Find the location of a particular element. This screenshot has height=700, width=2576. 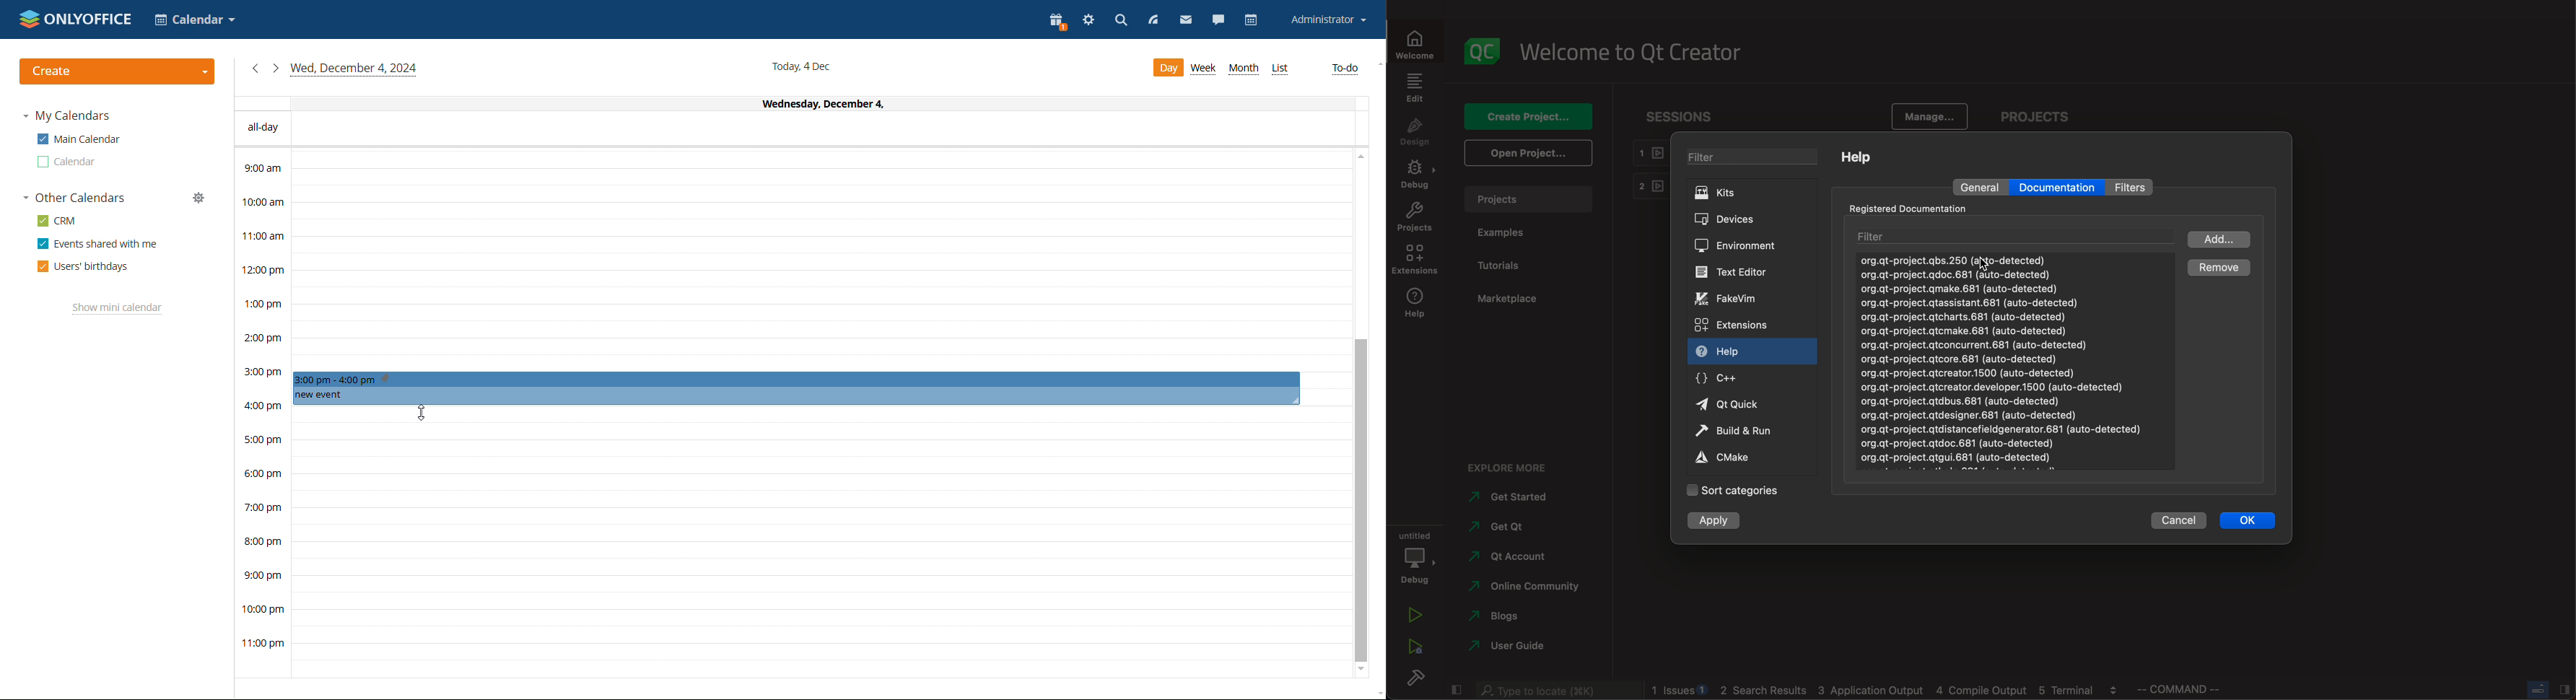

to-do is located at coordinates (1345, 69).